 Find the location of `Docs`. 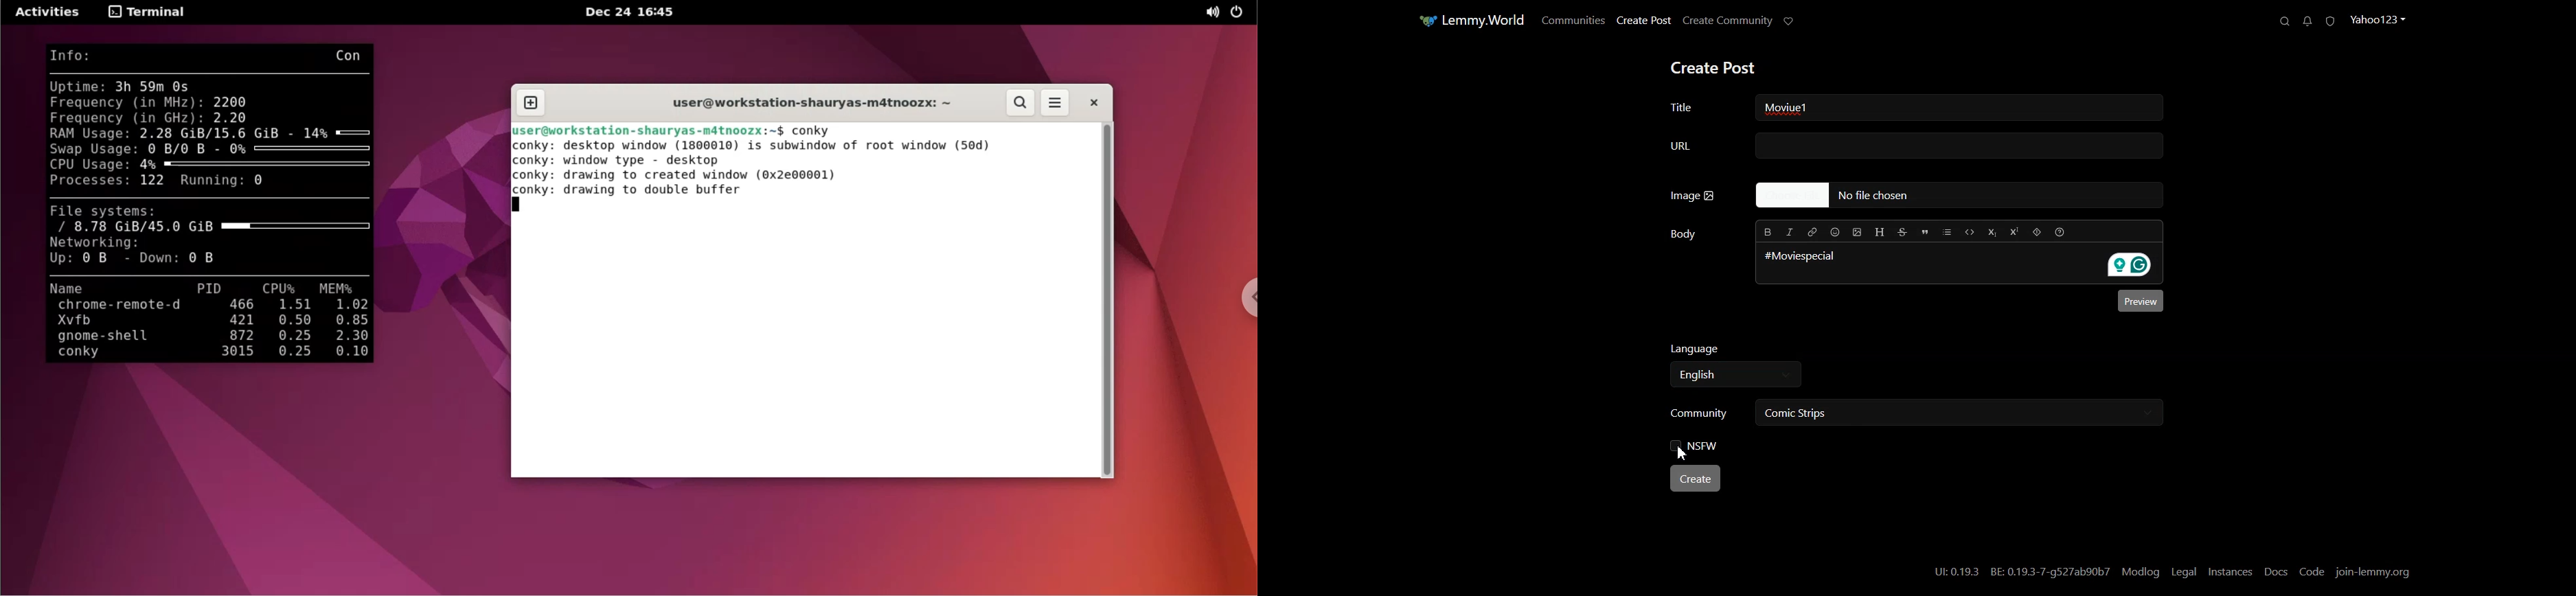

Docs is located at coordinates (2276, 572).